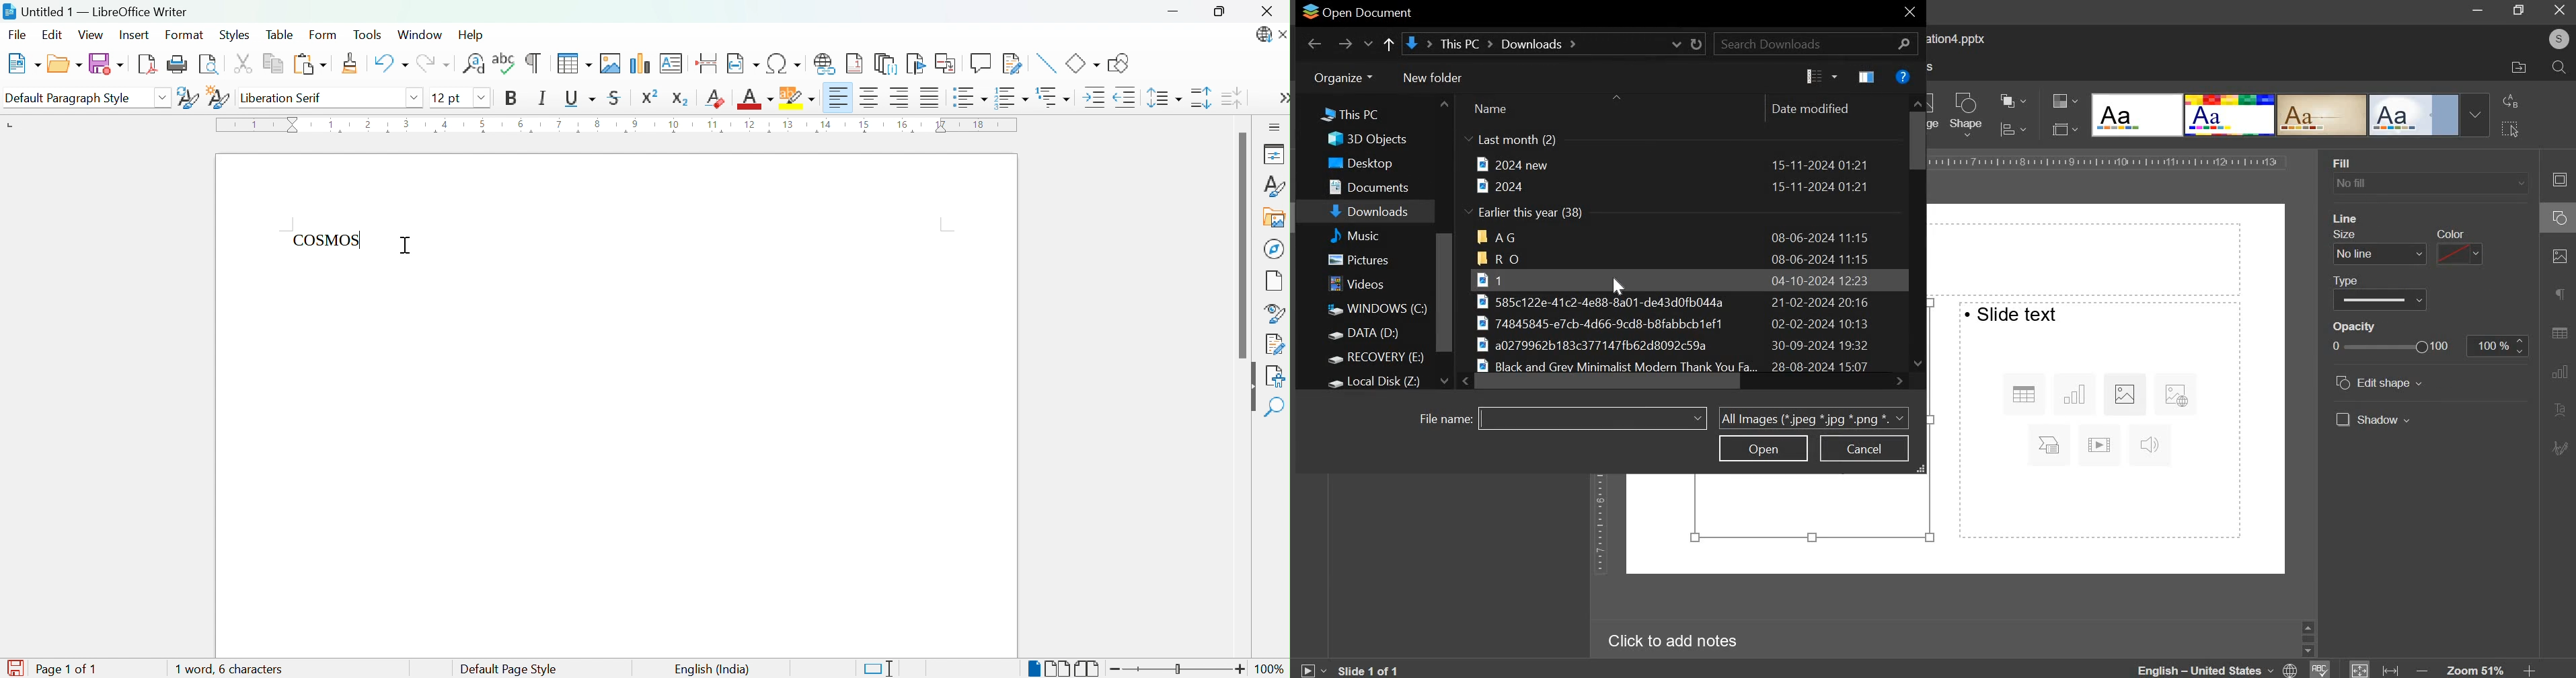  What do you see at coordinates (280, 34) in the screenshot?
I see `Table` at bounding box center [280, 34].